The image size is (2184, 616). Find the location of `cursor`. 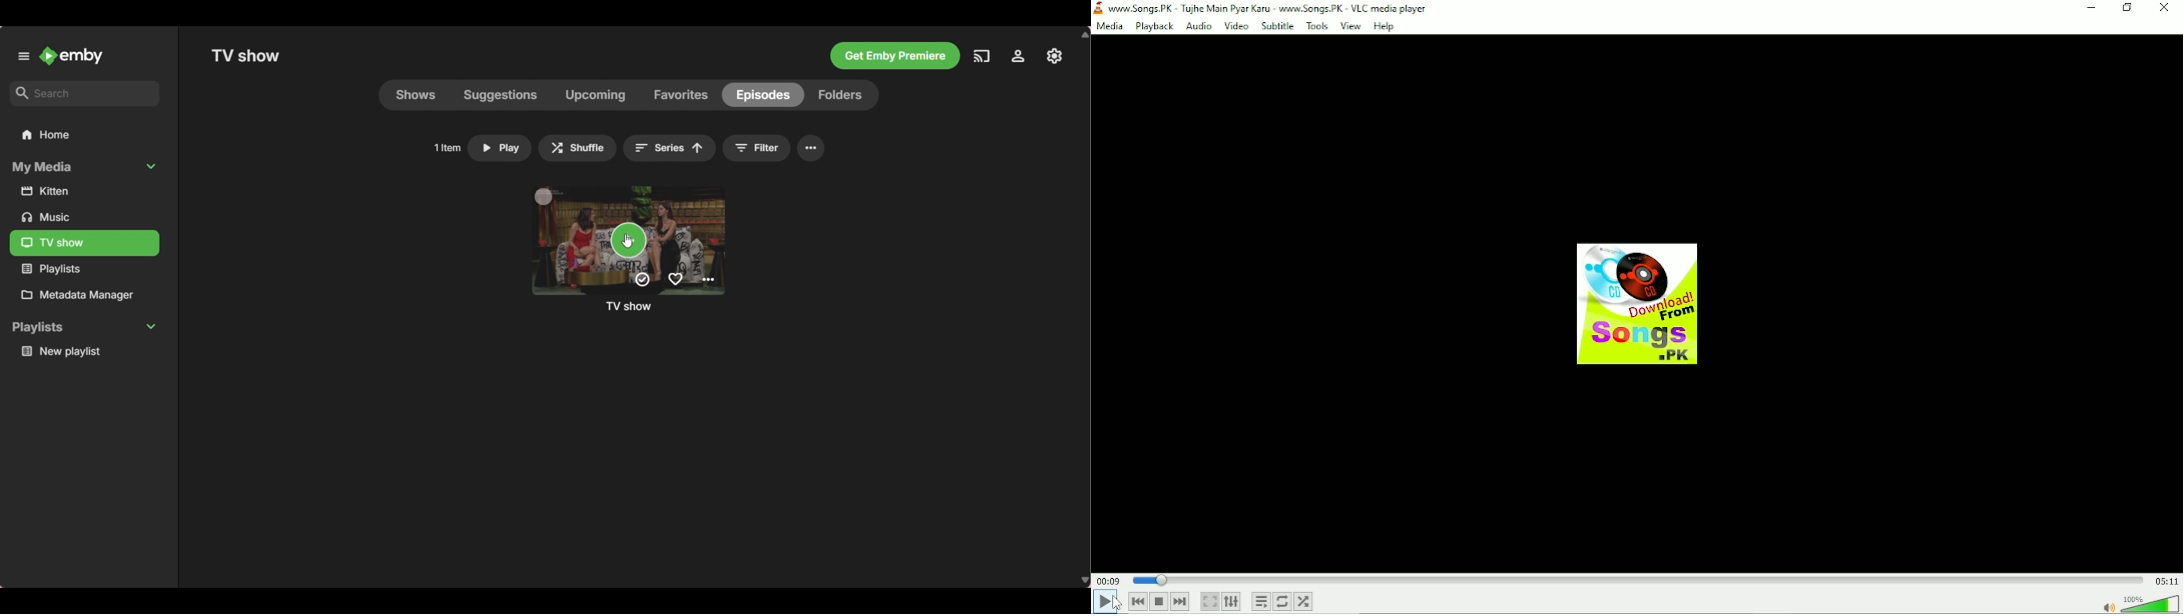

cursor is located at coordinates (1118, 603).